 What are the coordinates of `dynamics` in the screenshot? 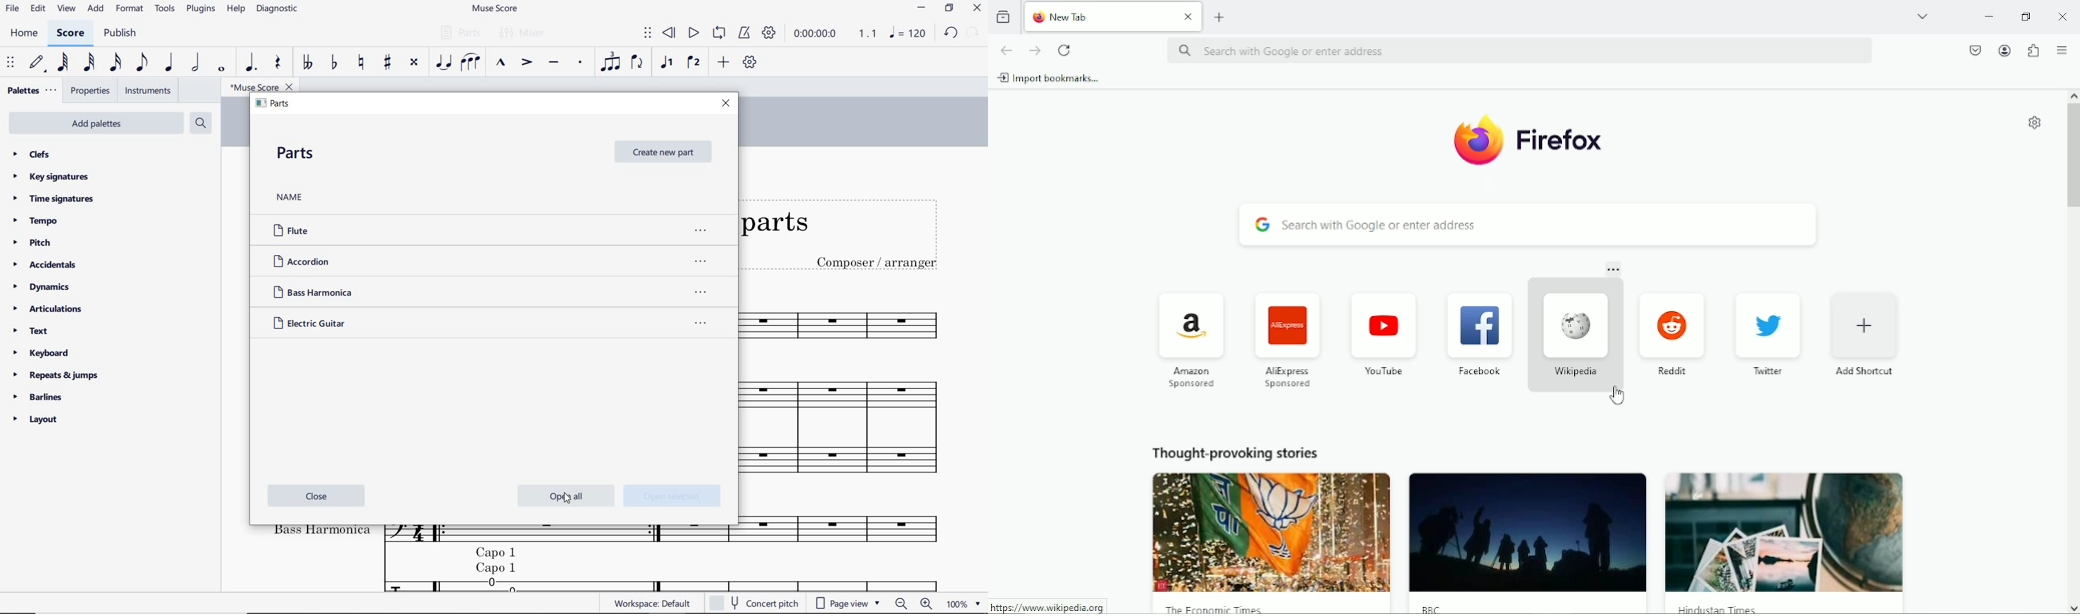 It's located at (40, 287).